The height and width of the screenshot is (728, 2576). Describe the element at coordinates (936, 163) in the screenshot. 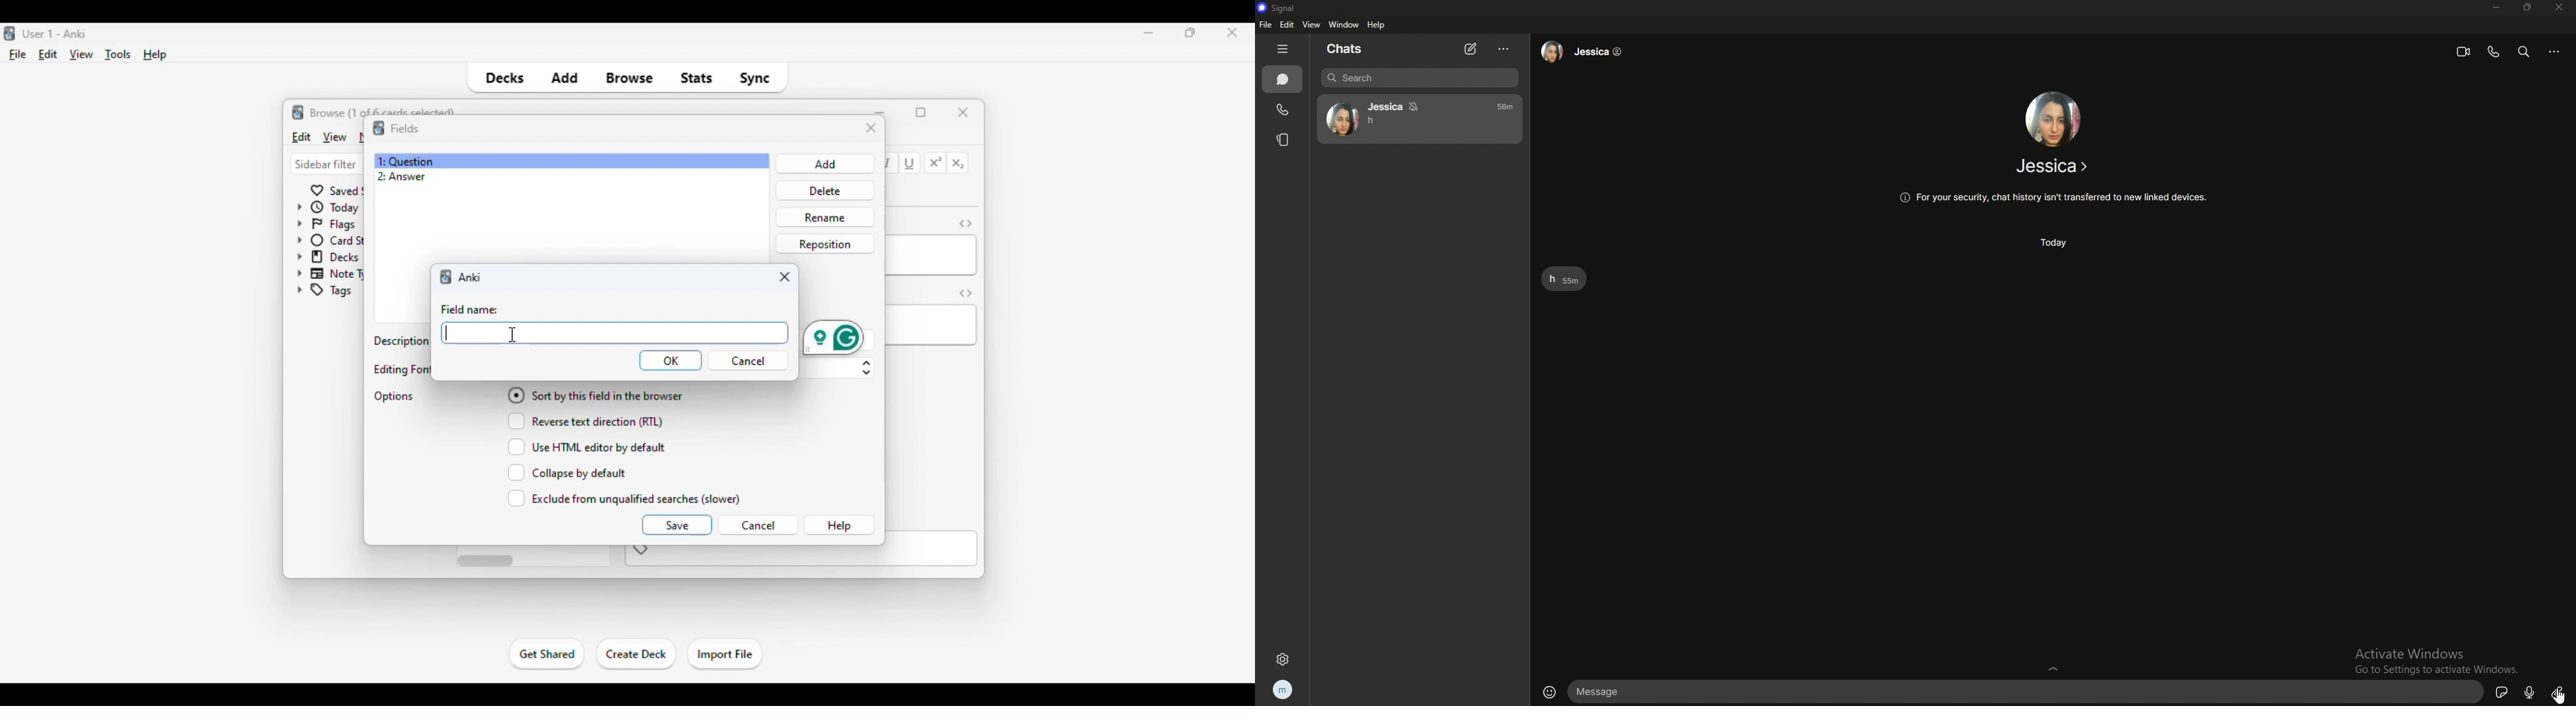

I see `superscript` at that location.